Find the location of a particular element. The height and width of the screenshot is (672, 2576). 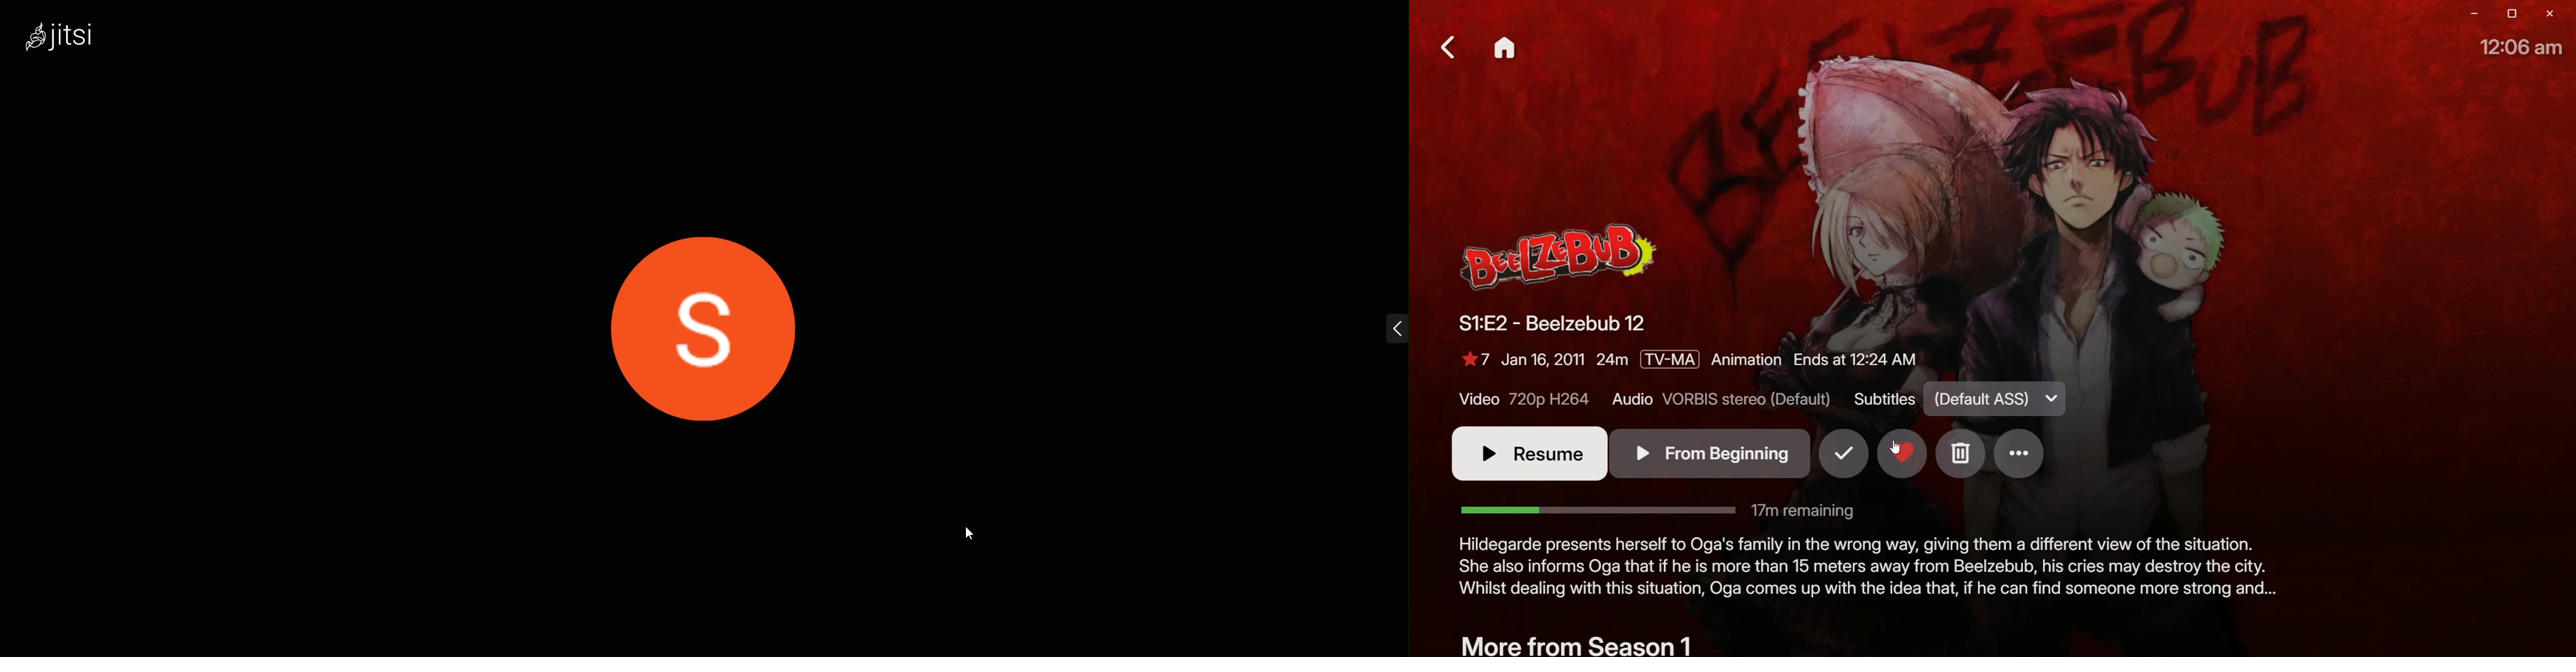

Subtitles is located at coordinates (1960, 401).